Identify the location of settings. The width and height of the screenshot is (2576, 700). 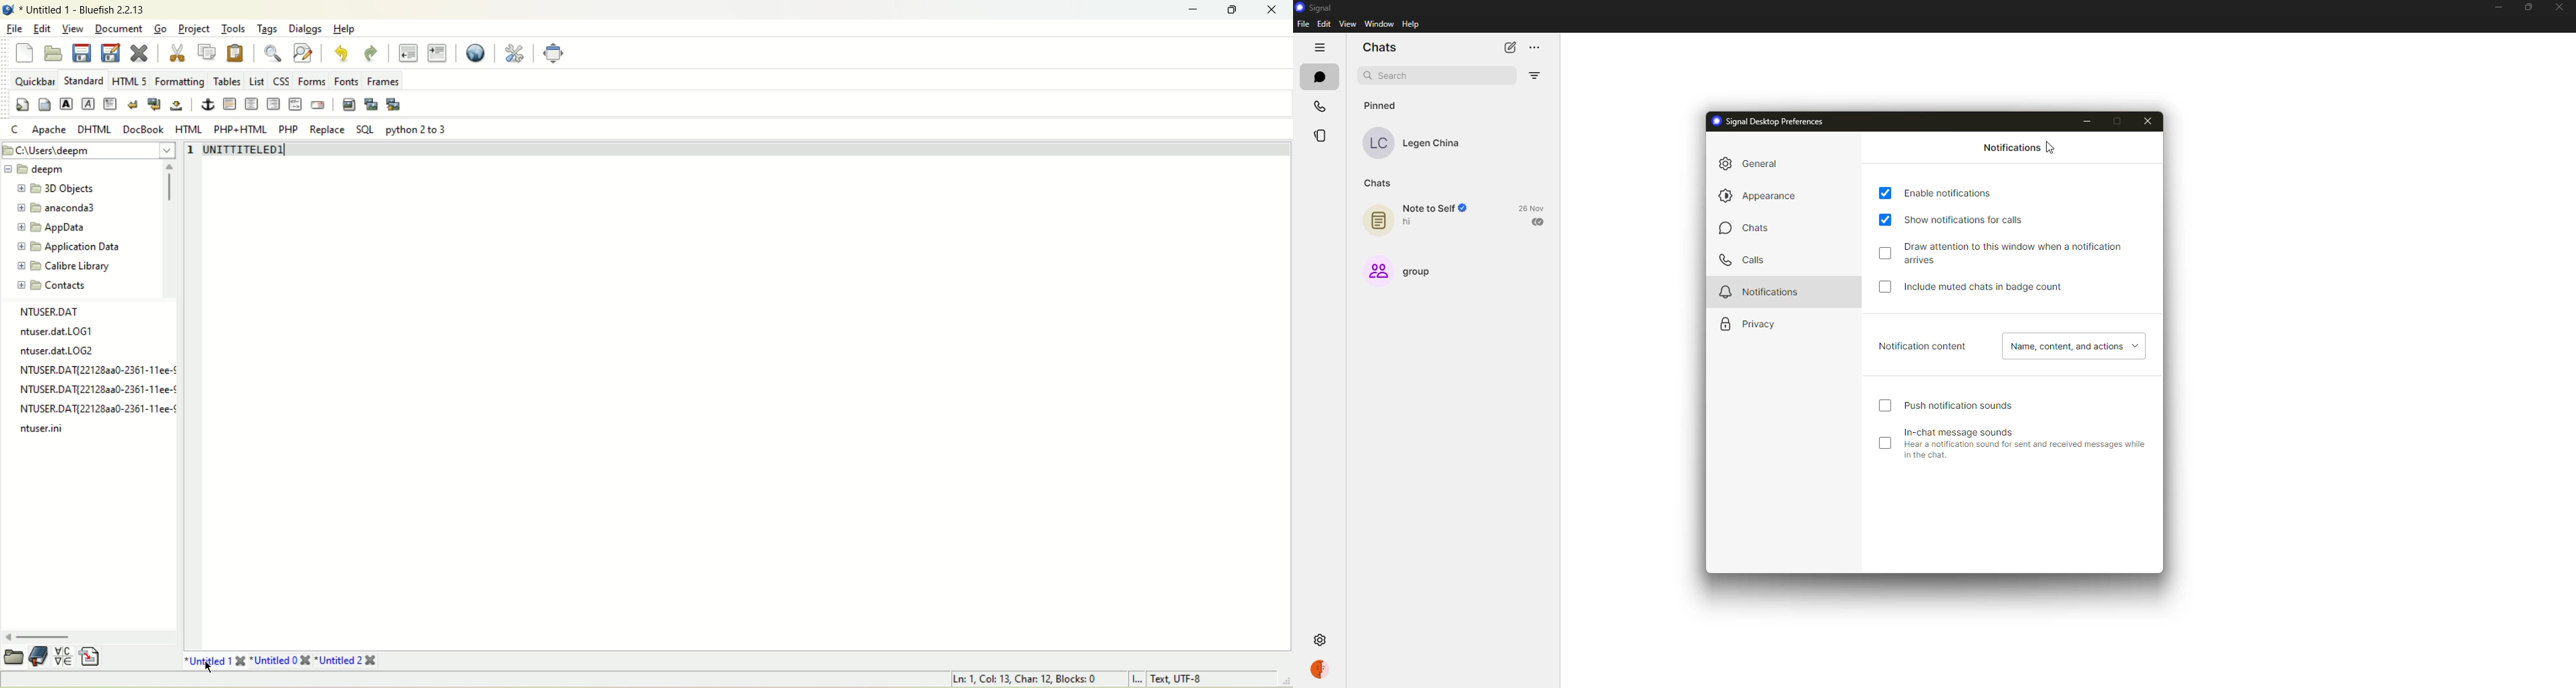
(1320, 641).